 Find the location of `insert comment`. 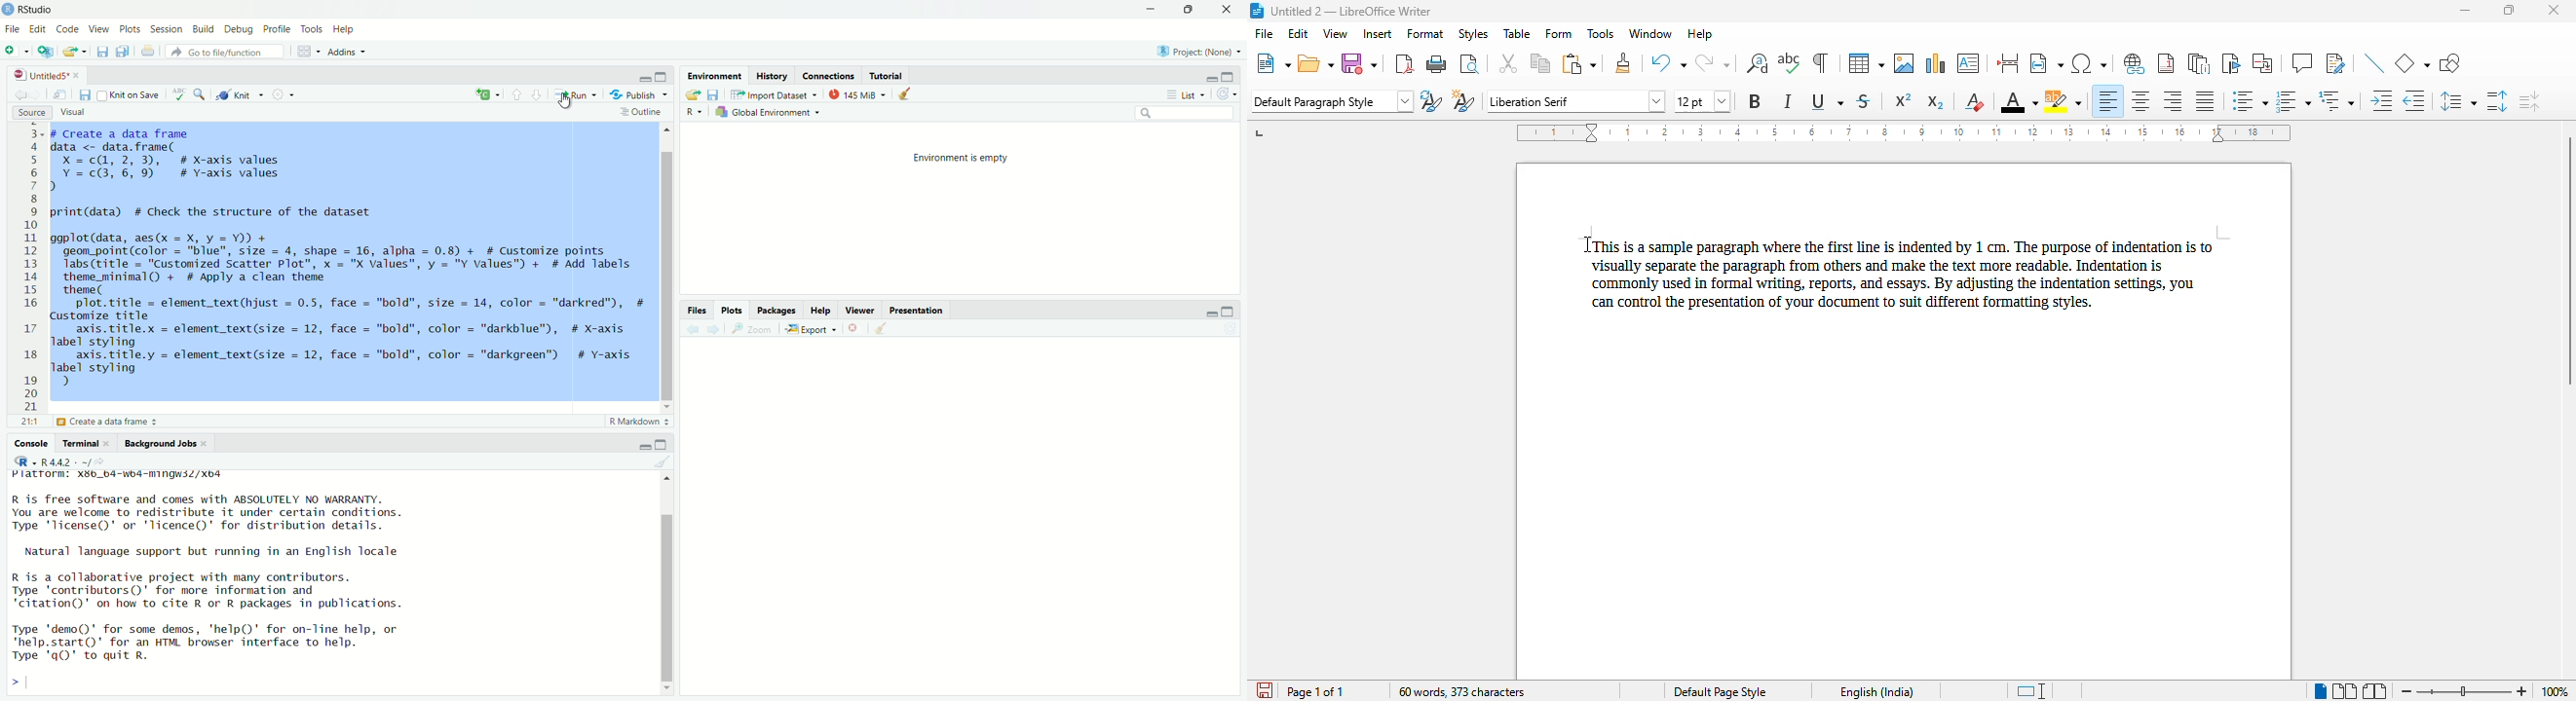

insert comment is located at coordinates (2301, 62).